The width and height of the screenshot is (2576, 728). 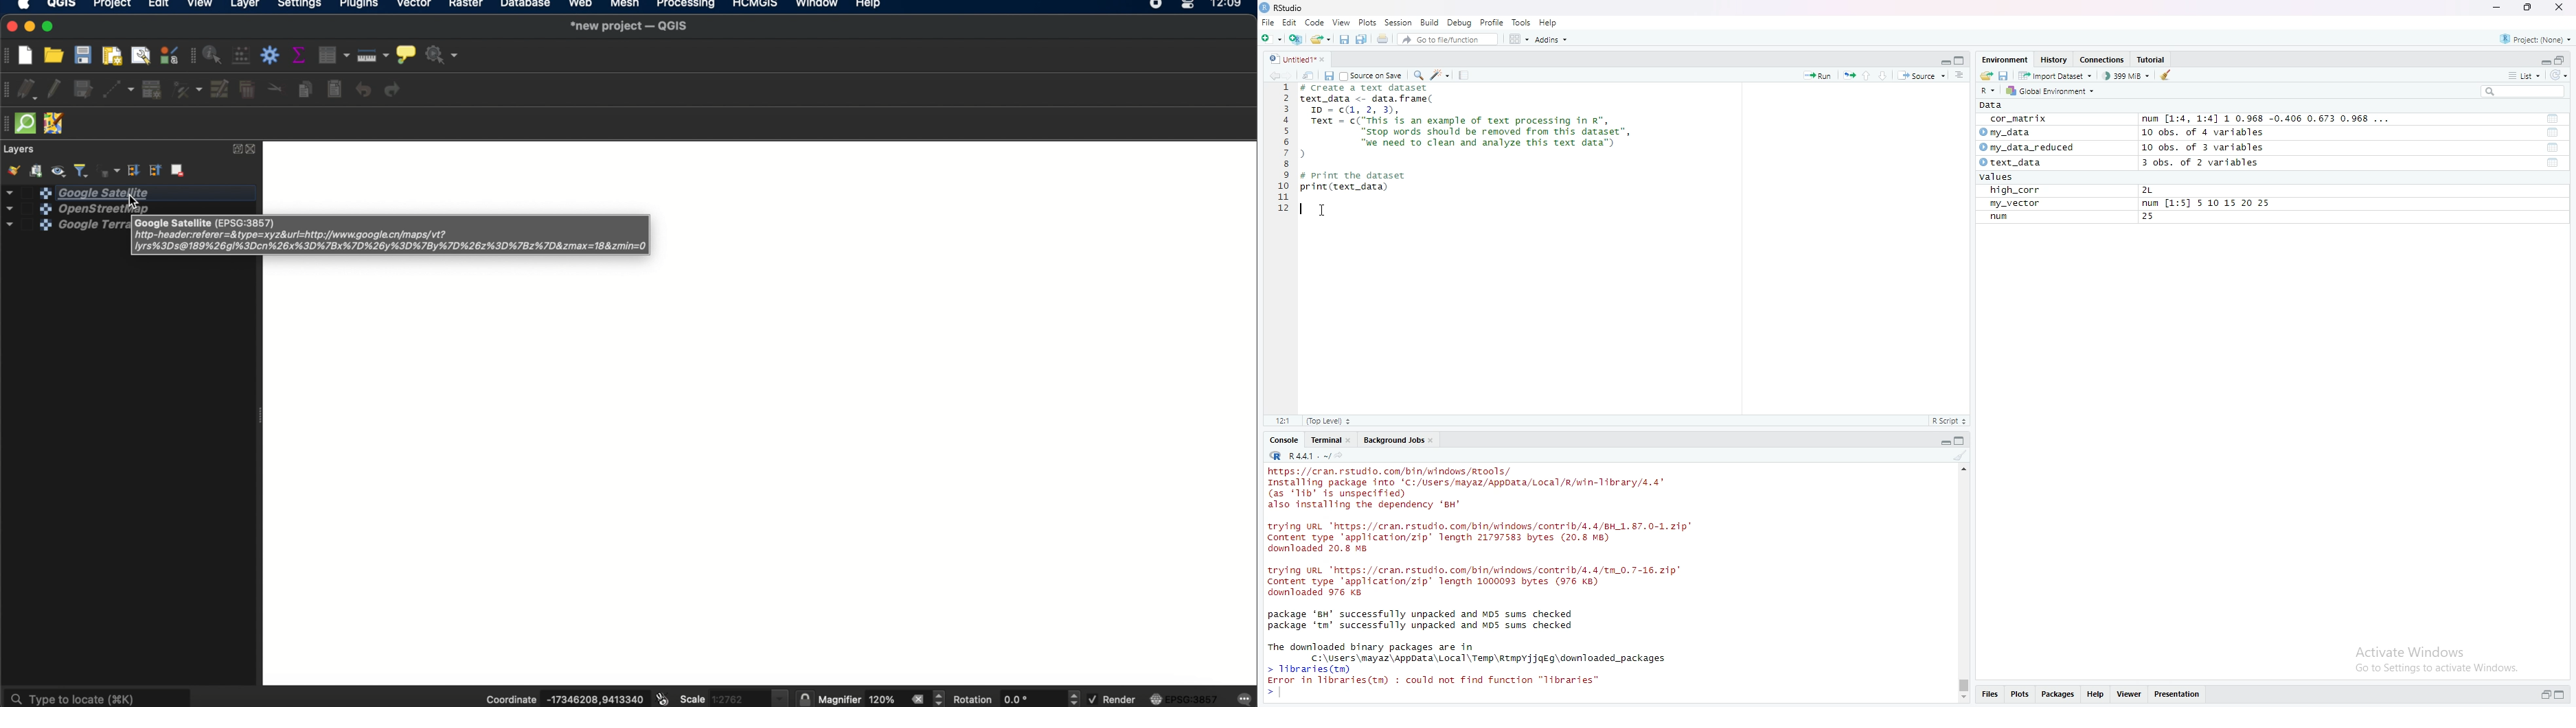 I want to click on web, so click(x=581, y=5).